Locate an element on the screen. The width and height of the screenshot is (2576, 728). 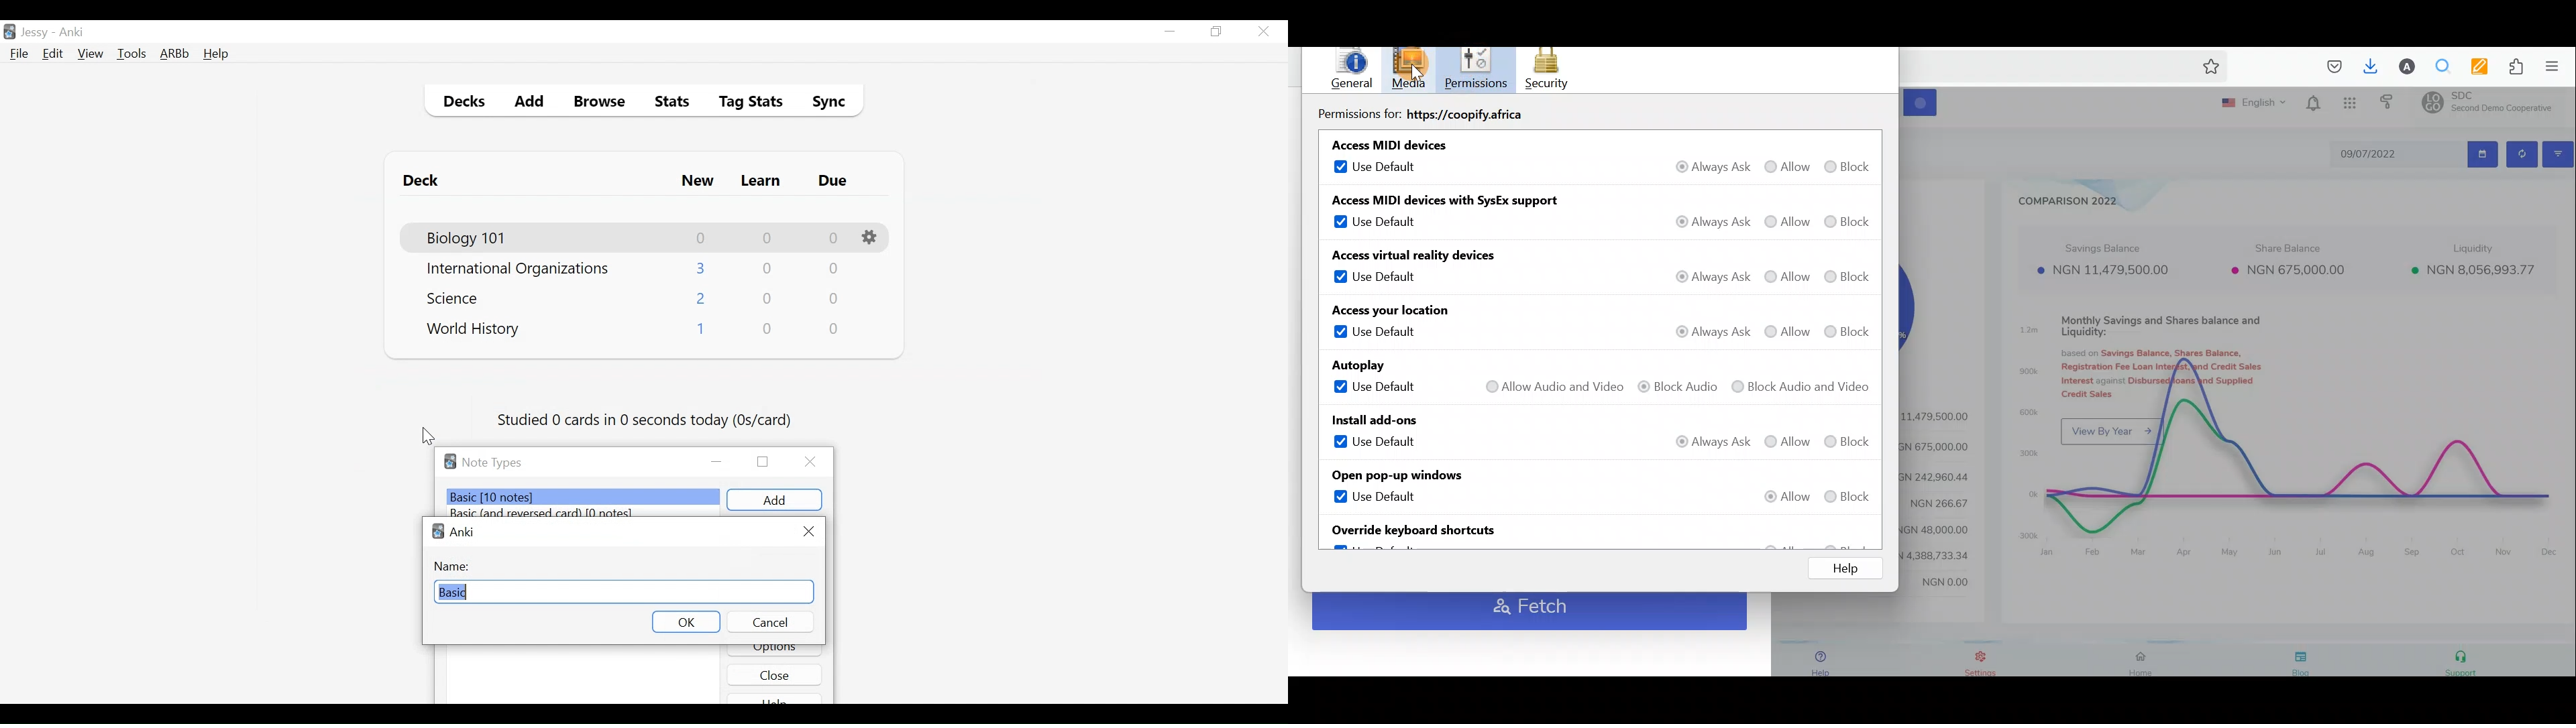
Security is located at coordinates (1548, 70).